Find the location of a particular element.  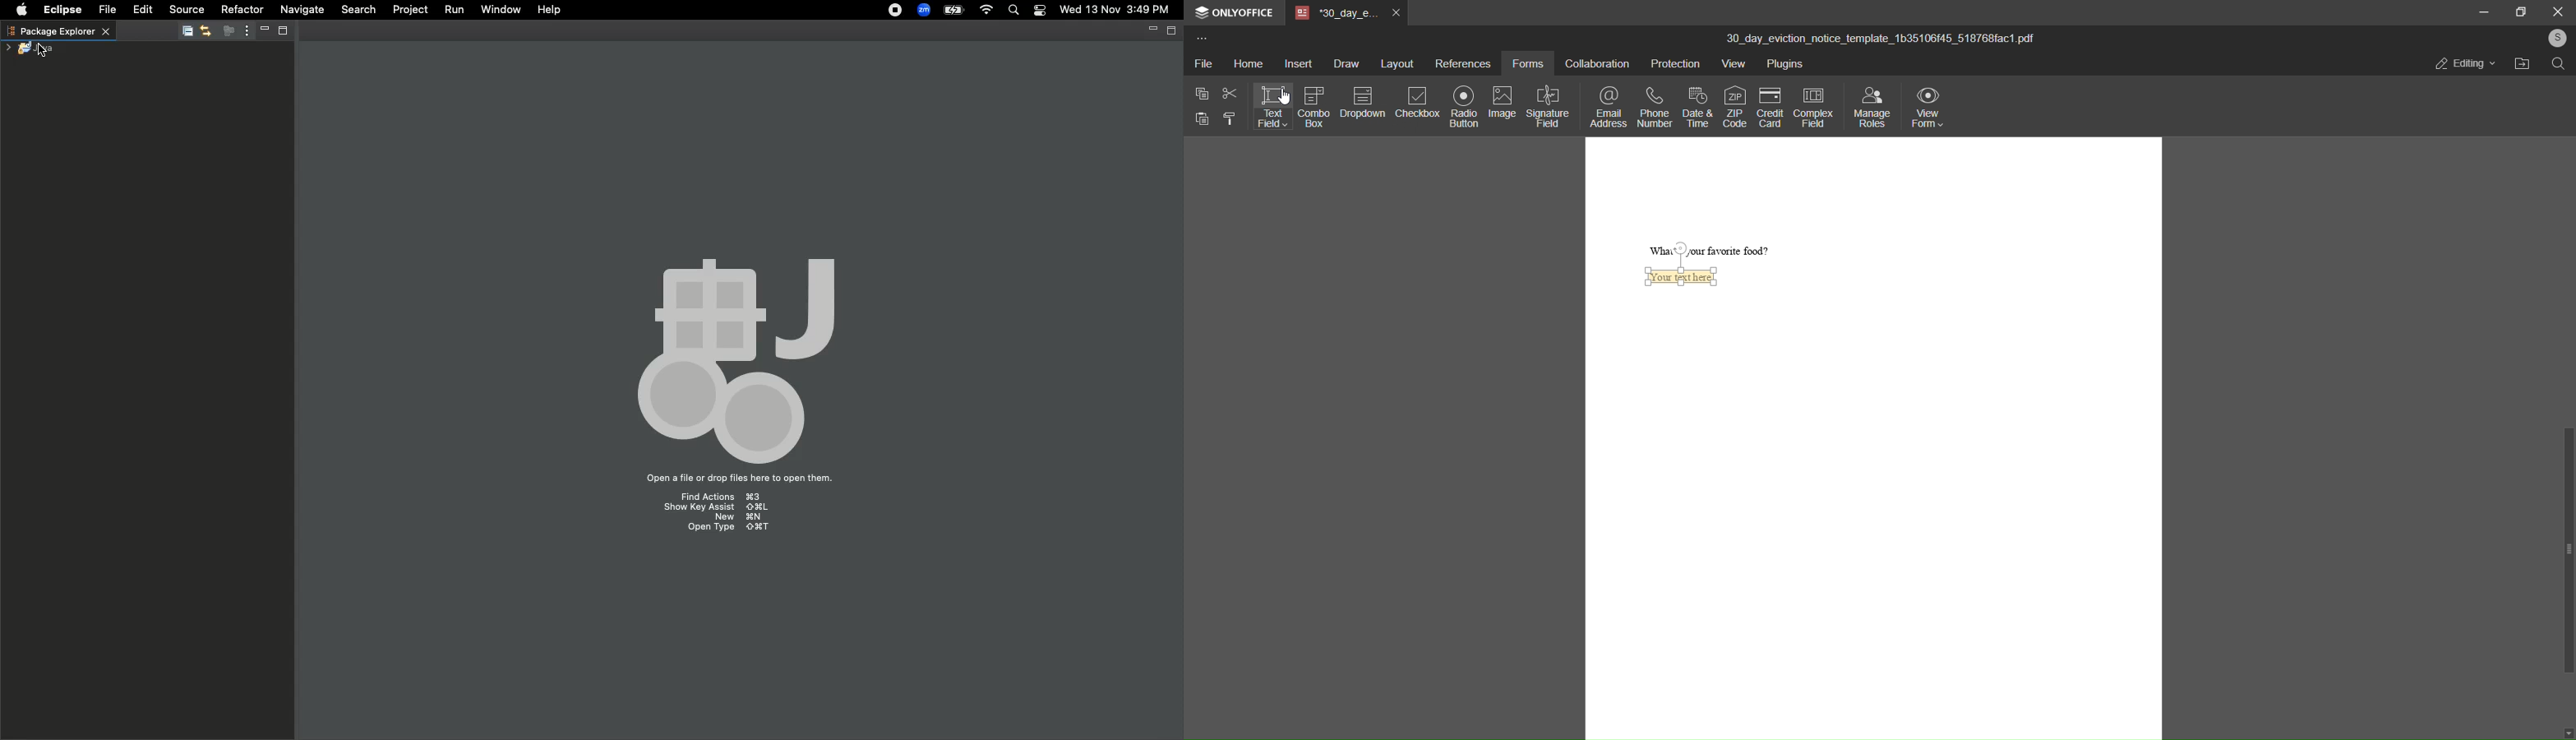

Minimize is located at coordinates (263, 31).